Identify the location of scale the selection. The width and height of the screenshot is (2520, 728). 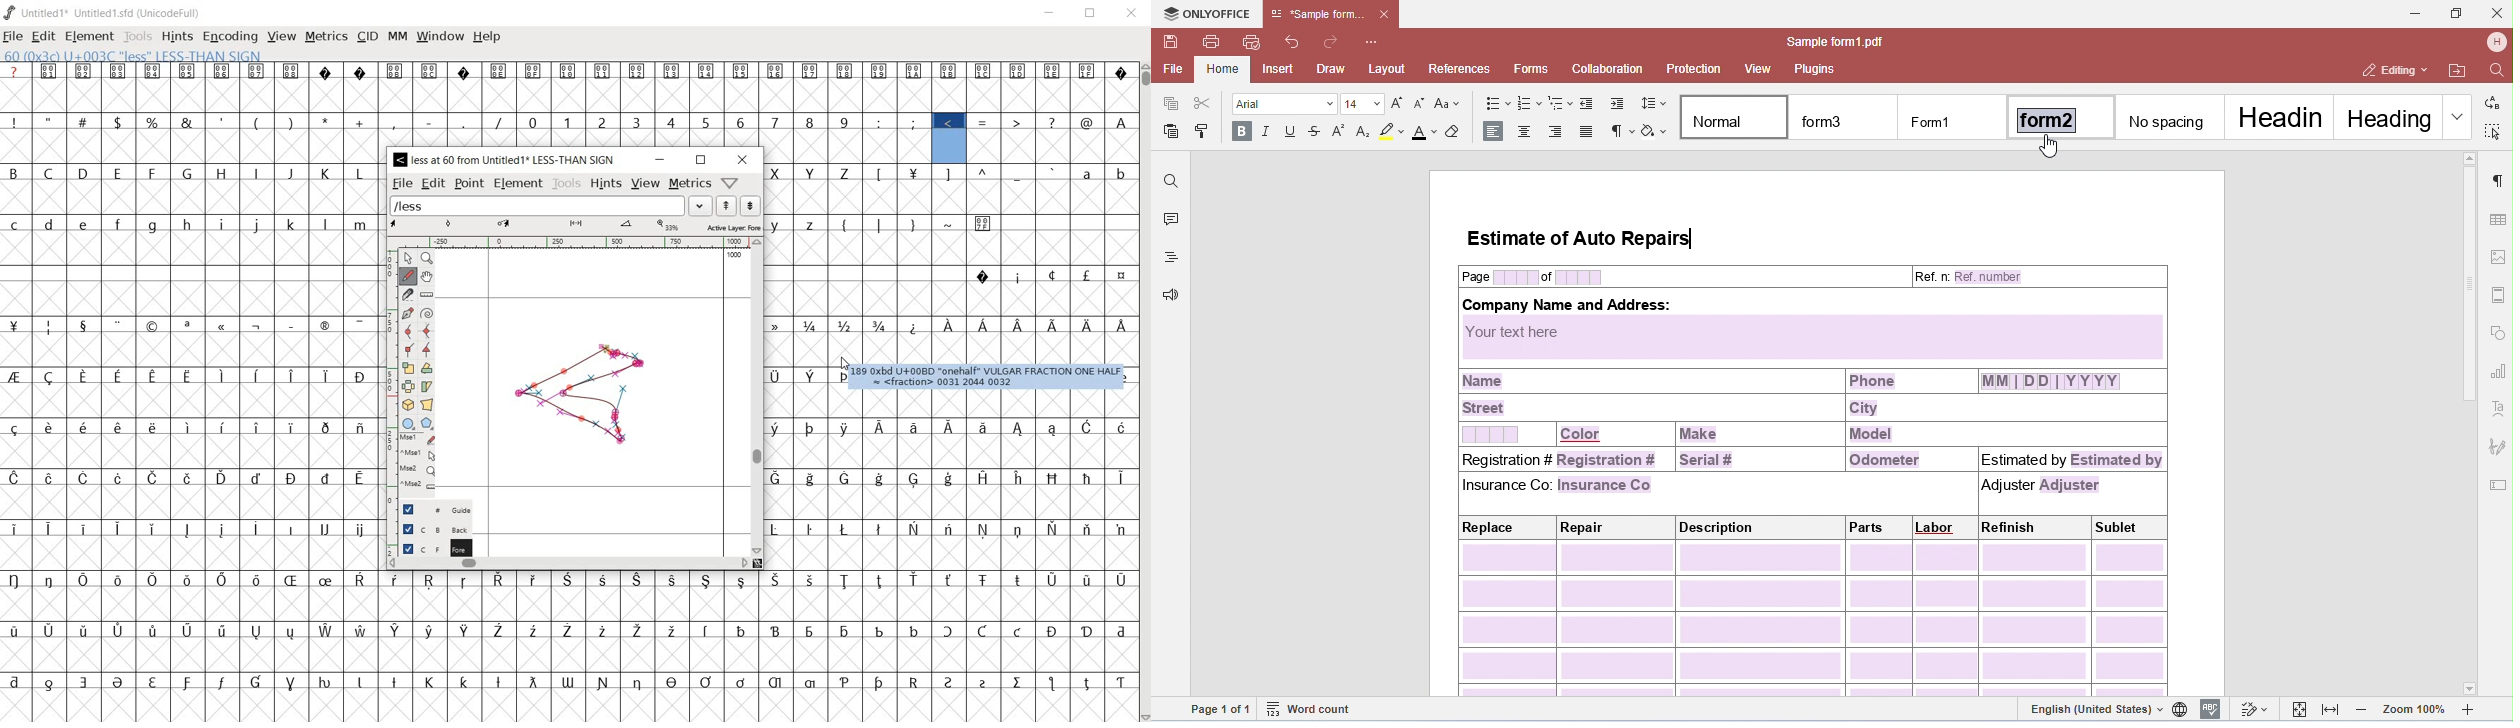
(408, 367).